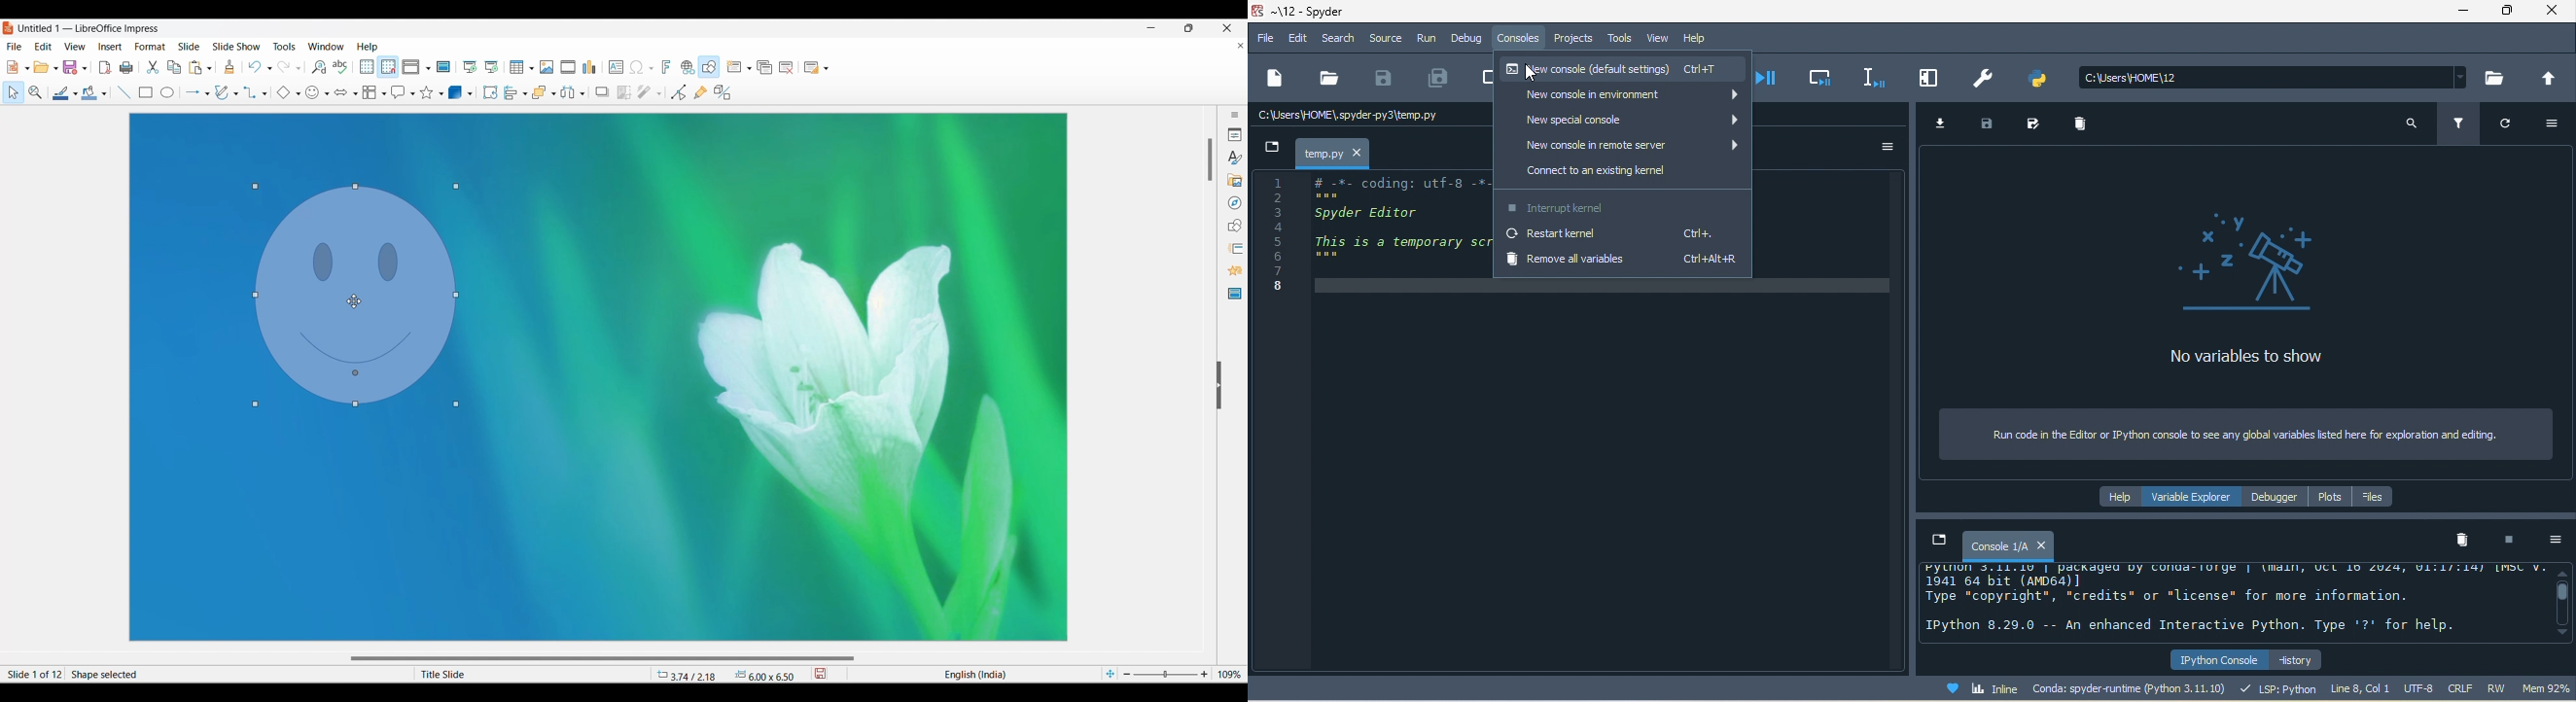 The image size is (2576, 728). I want to click on remove all, so click(2464, 543).